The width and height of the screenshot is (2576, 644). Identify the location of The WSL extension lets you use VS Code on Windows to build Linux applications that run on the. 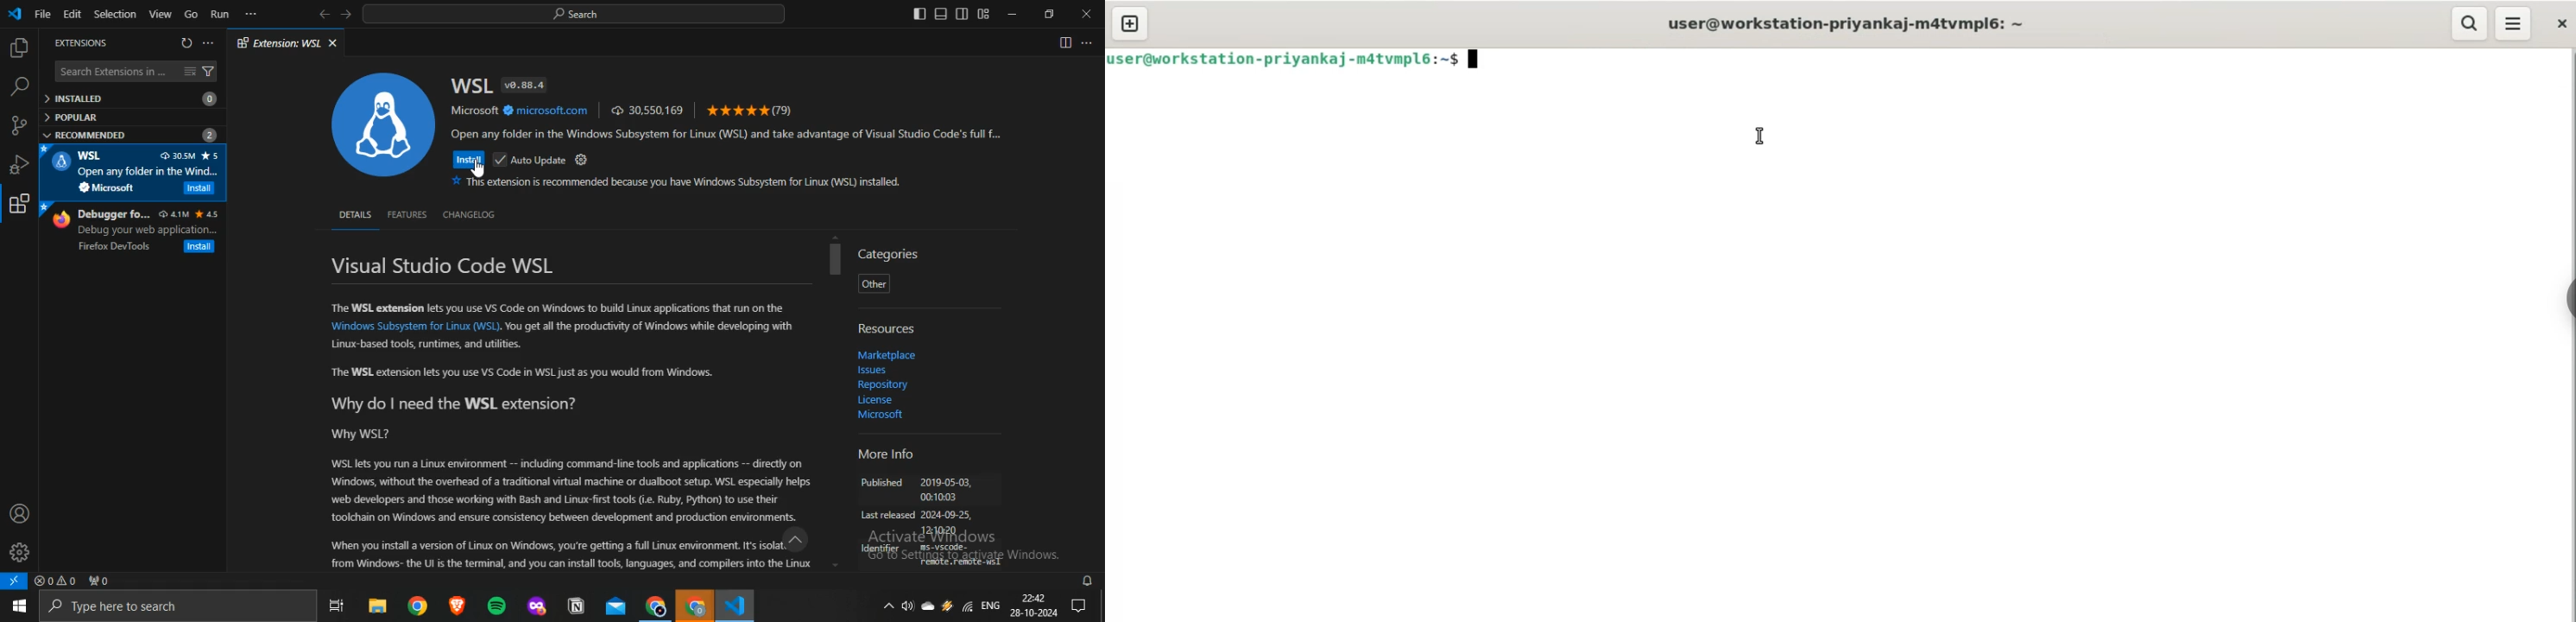
(556, 307).